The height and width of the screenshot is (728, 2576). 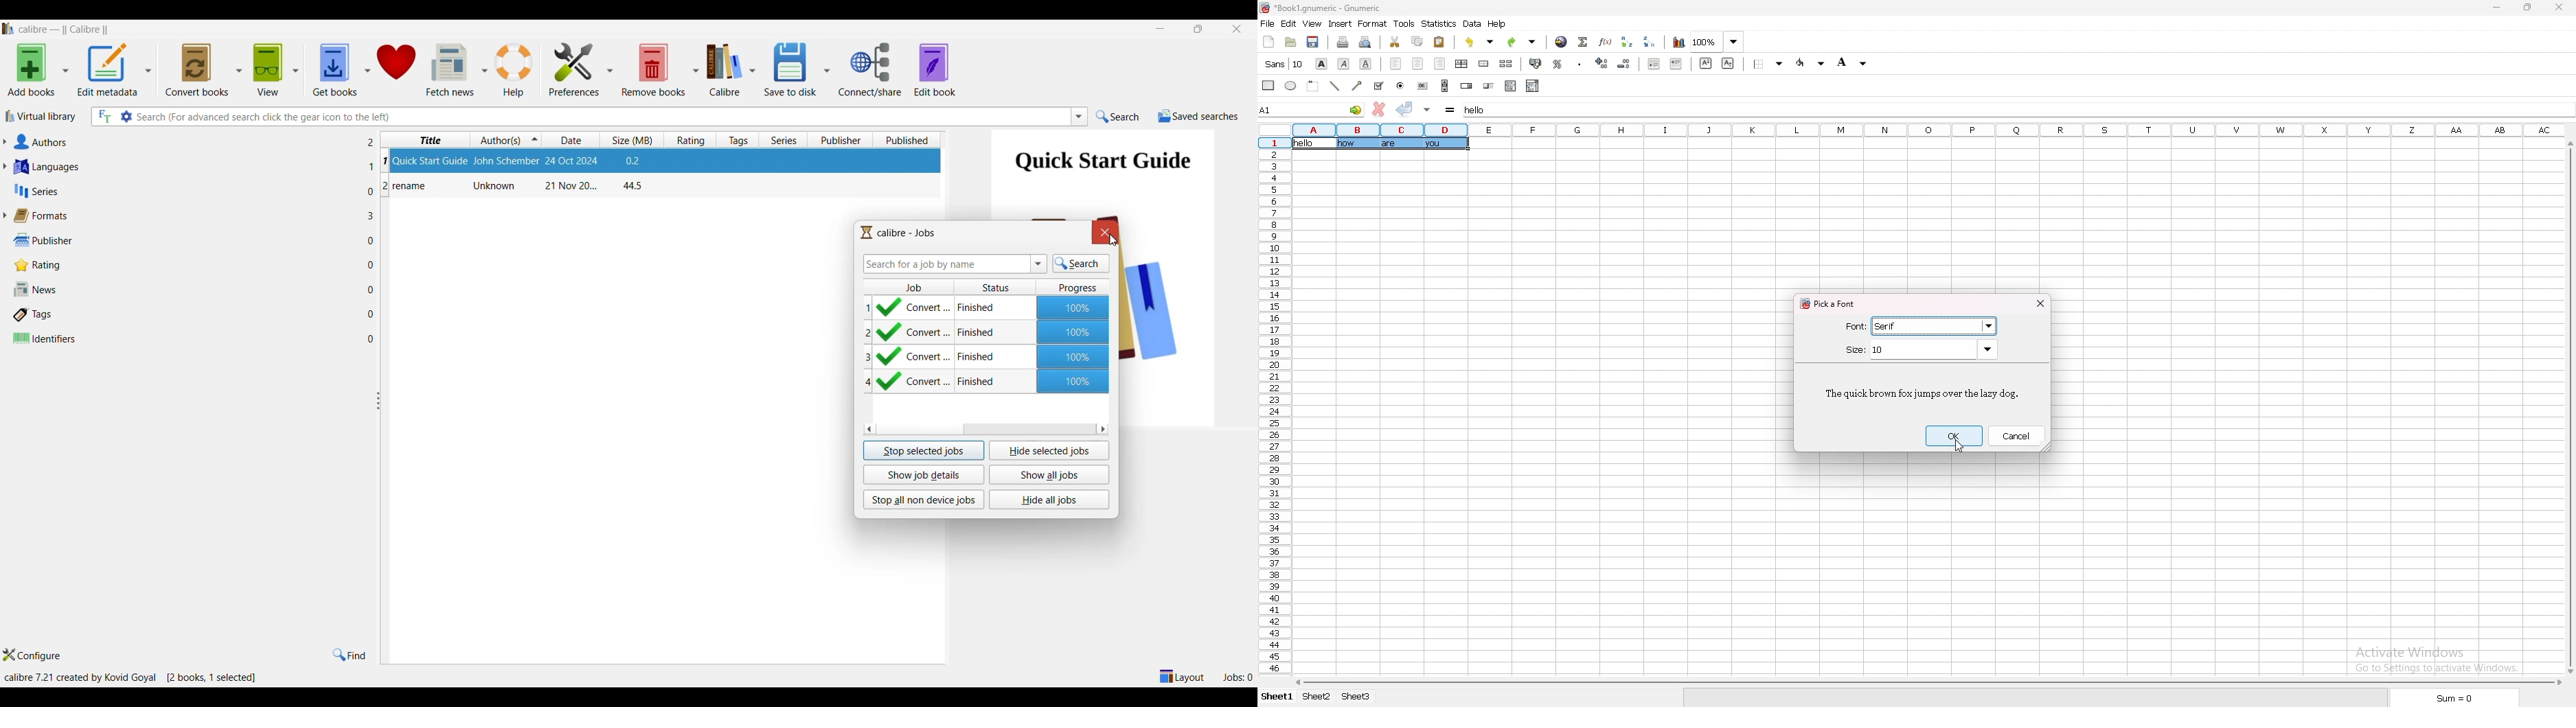 What do you see at coordinates (425, 140) in the screenshot?
I see `Title column` at bounding box center [425, 140].